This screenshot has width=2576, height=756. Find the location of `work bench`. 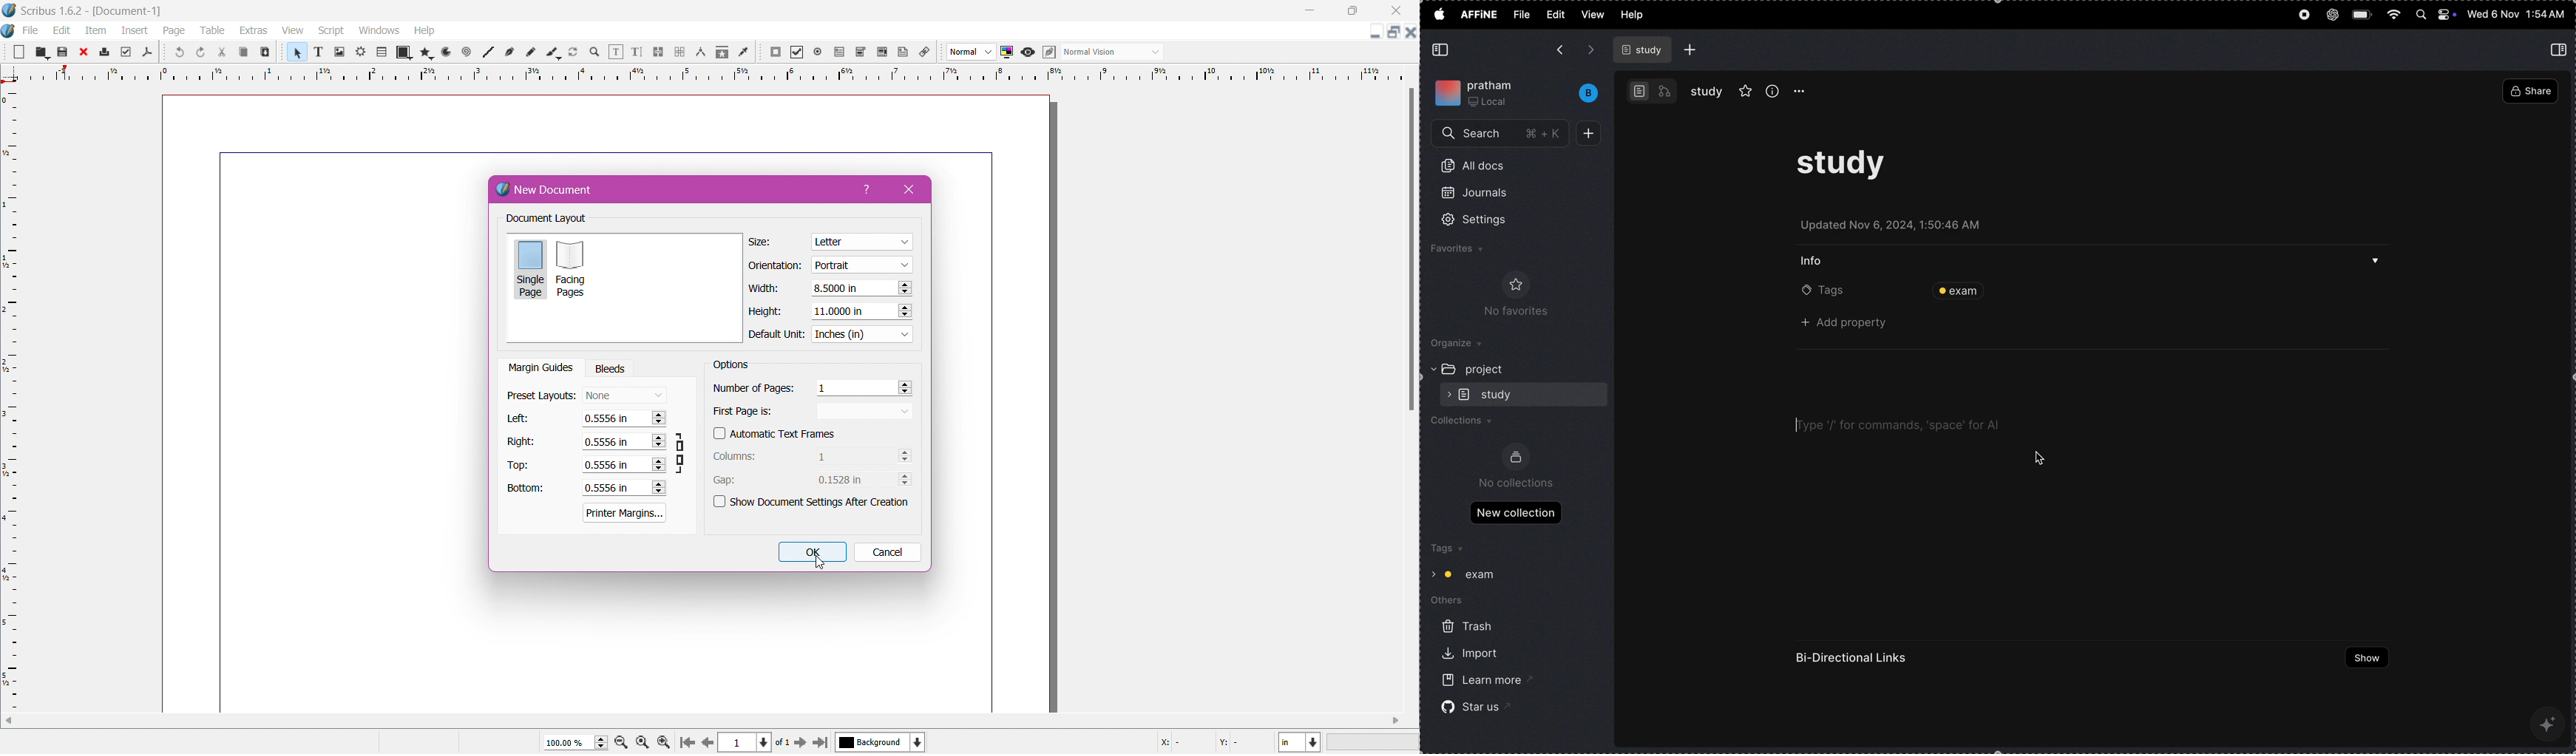

work bench is located at coordinates (1653, 90).